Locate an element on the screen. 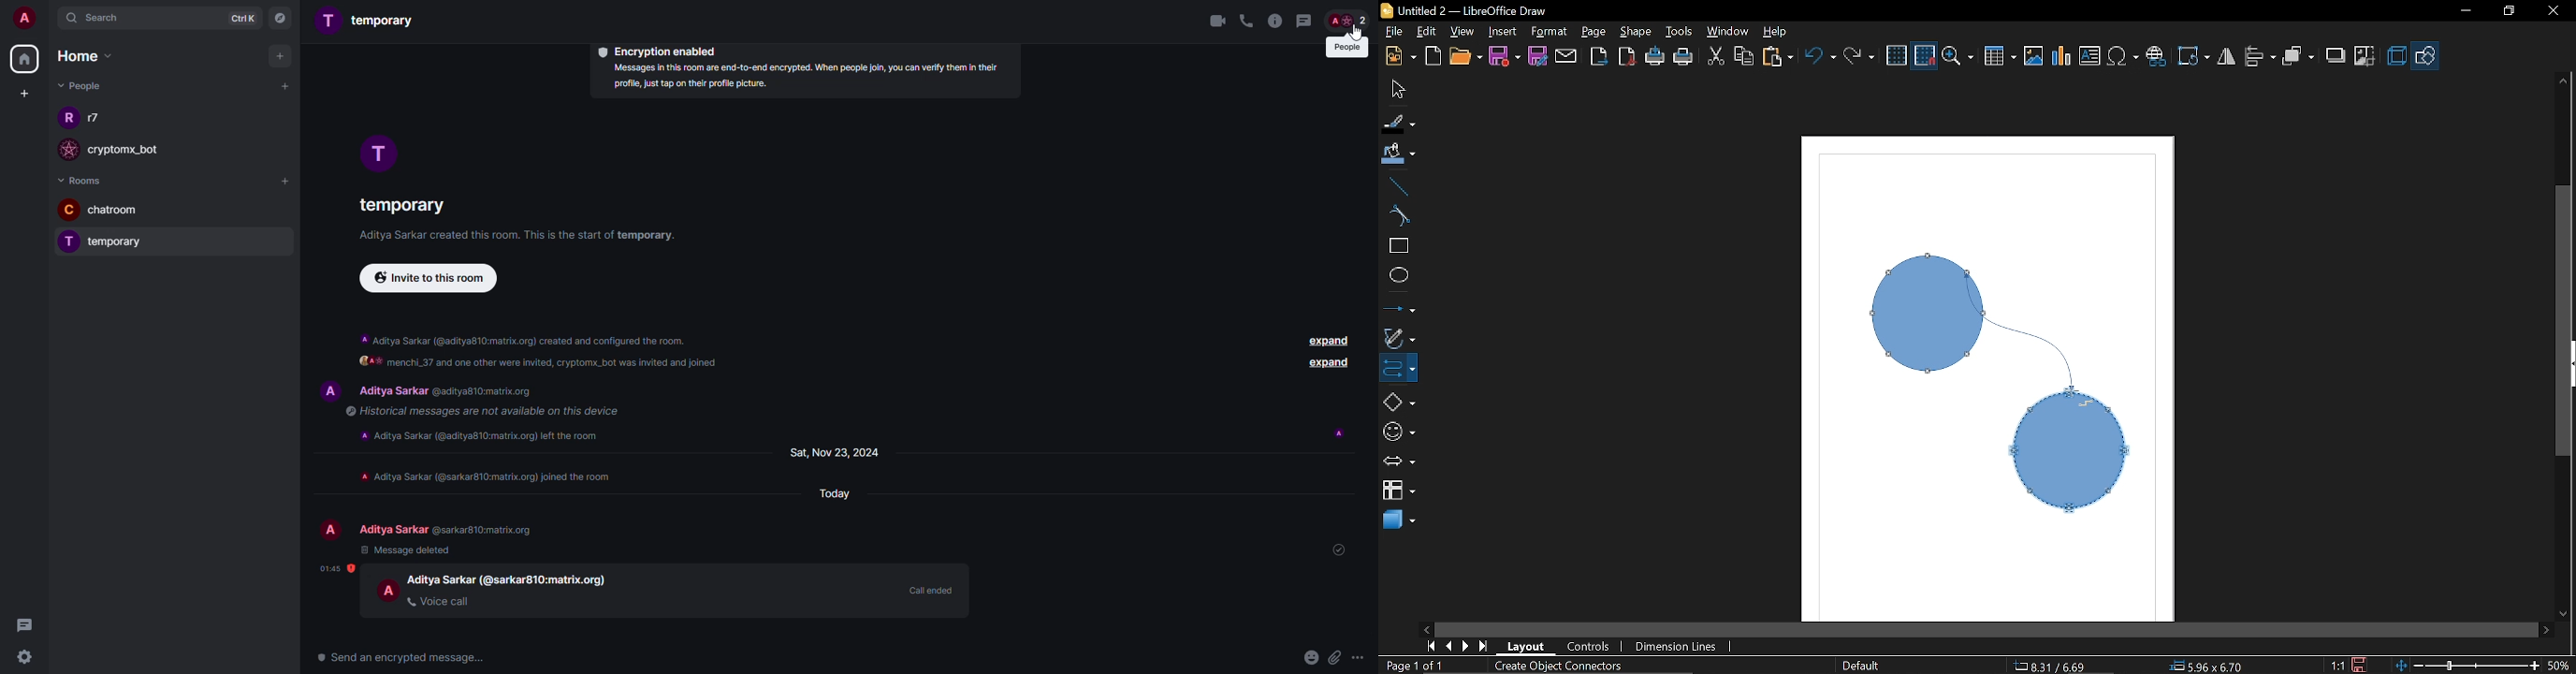  voice call is located at coordinates (1246, 20).